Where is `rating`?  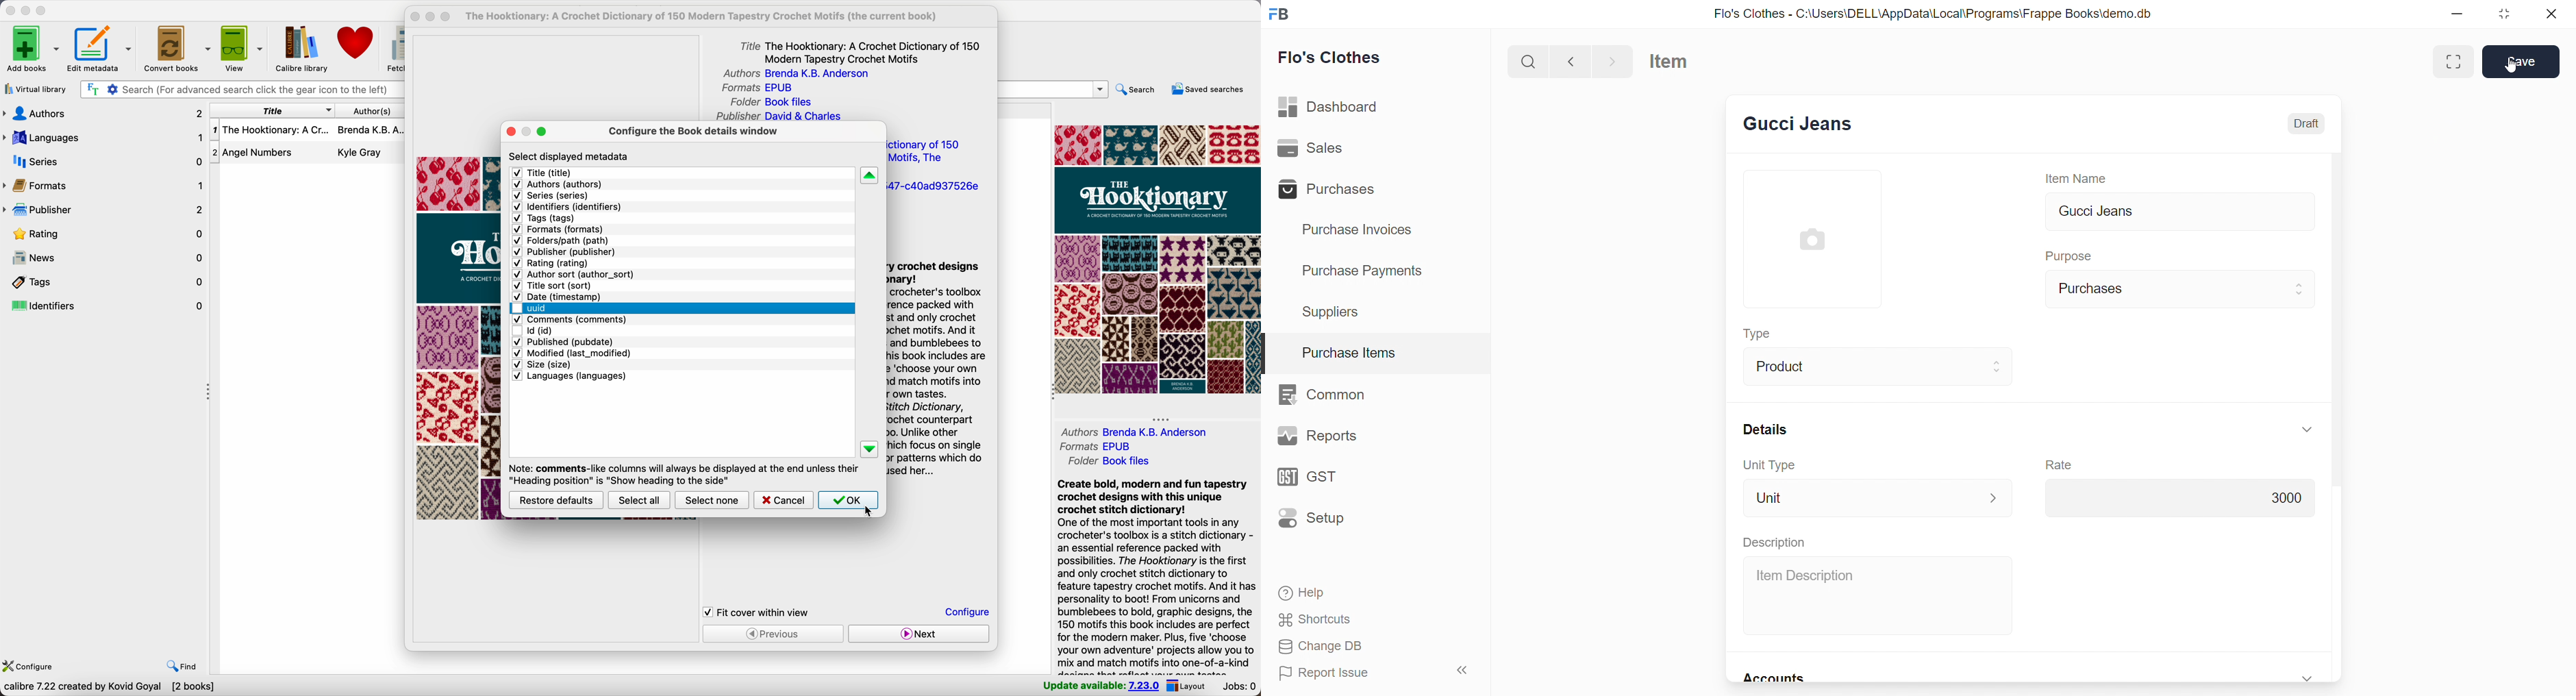 rating is located at coordinates (111, 234).